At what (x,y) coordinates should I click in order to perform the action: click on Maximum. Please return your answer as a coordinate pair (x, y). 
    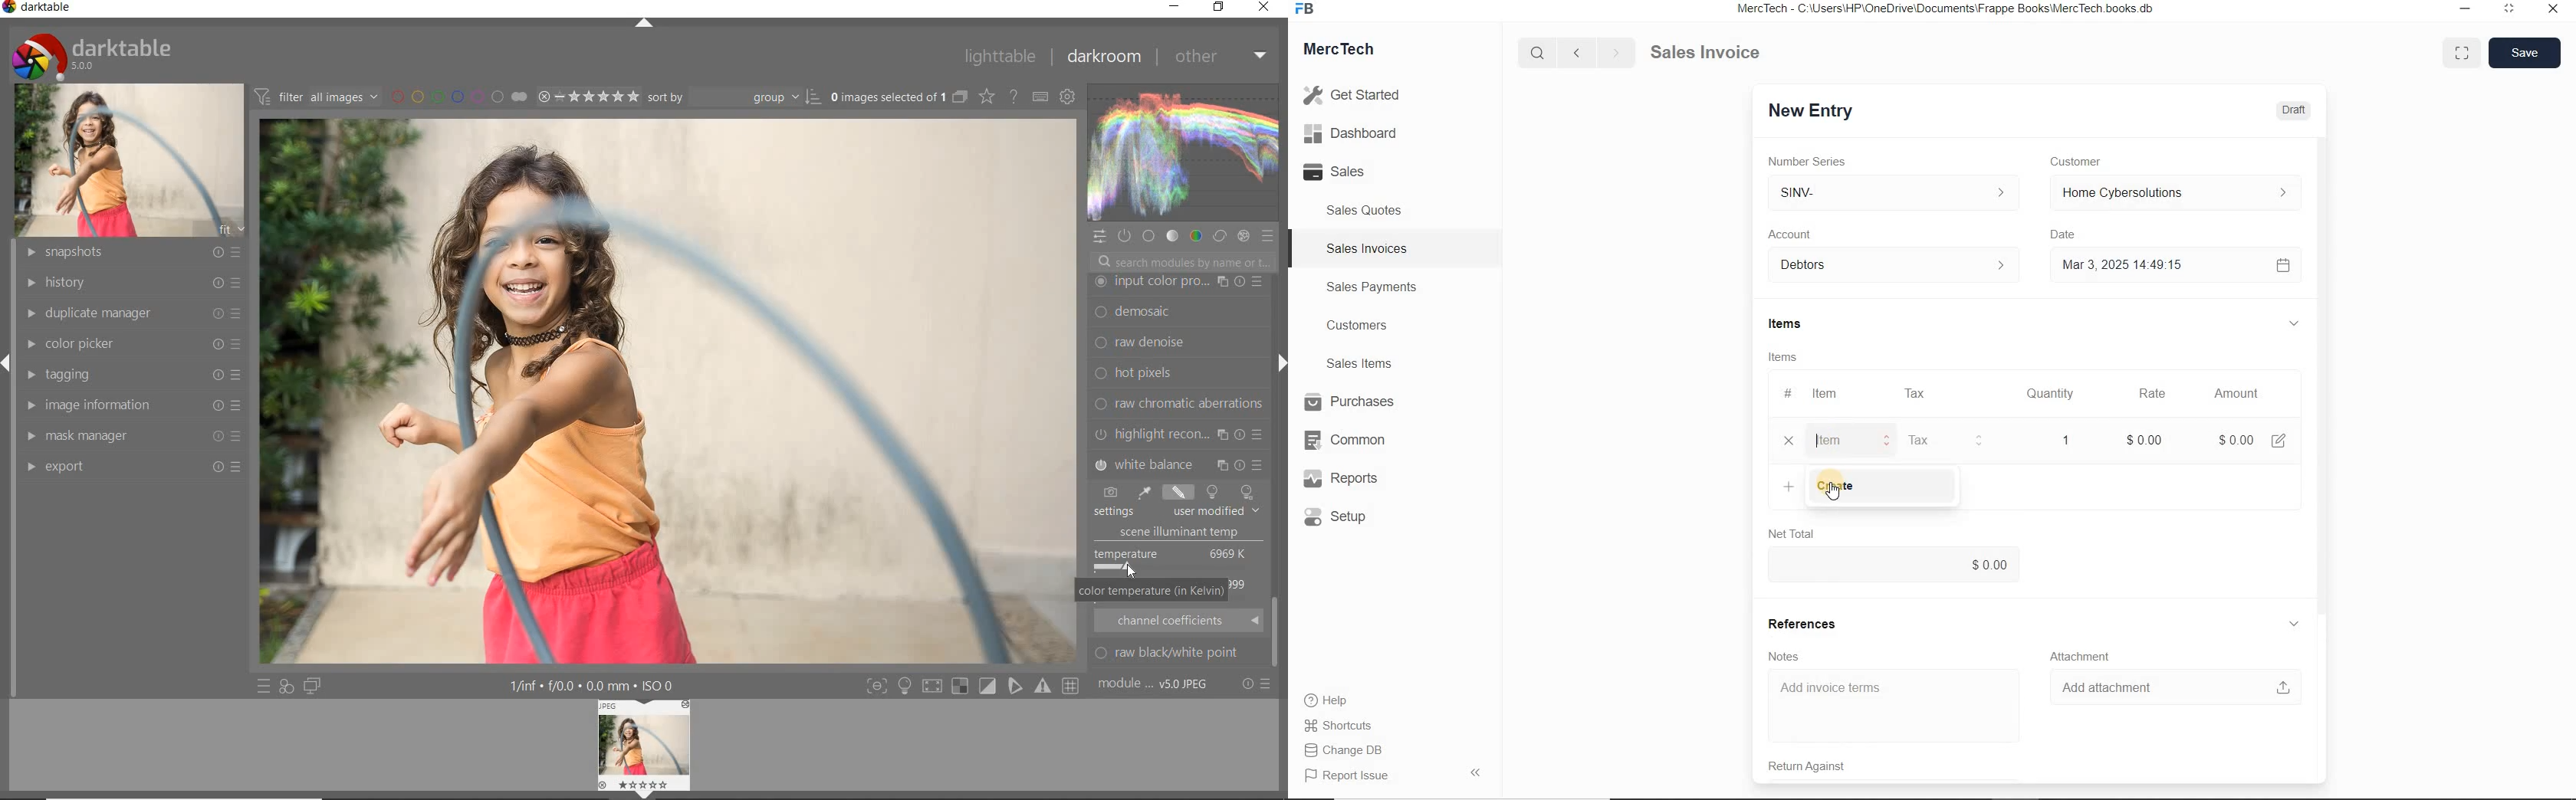
    Looking at the image, I should click on (2509, 11).